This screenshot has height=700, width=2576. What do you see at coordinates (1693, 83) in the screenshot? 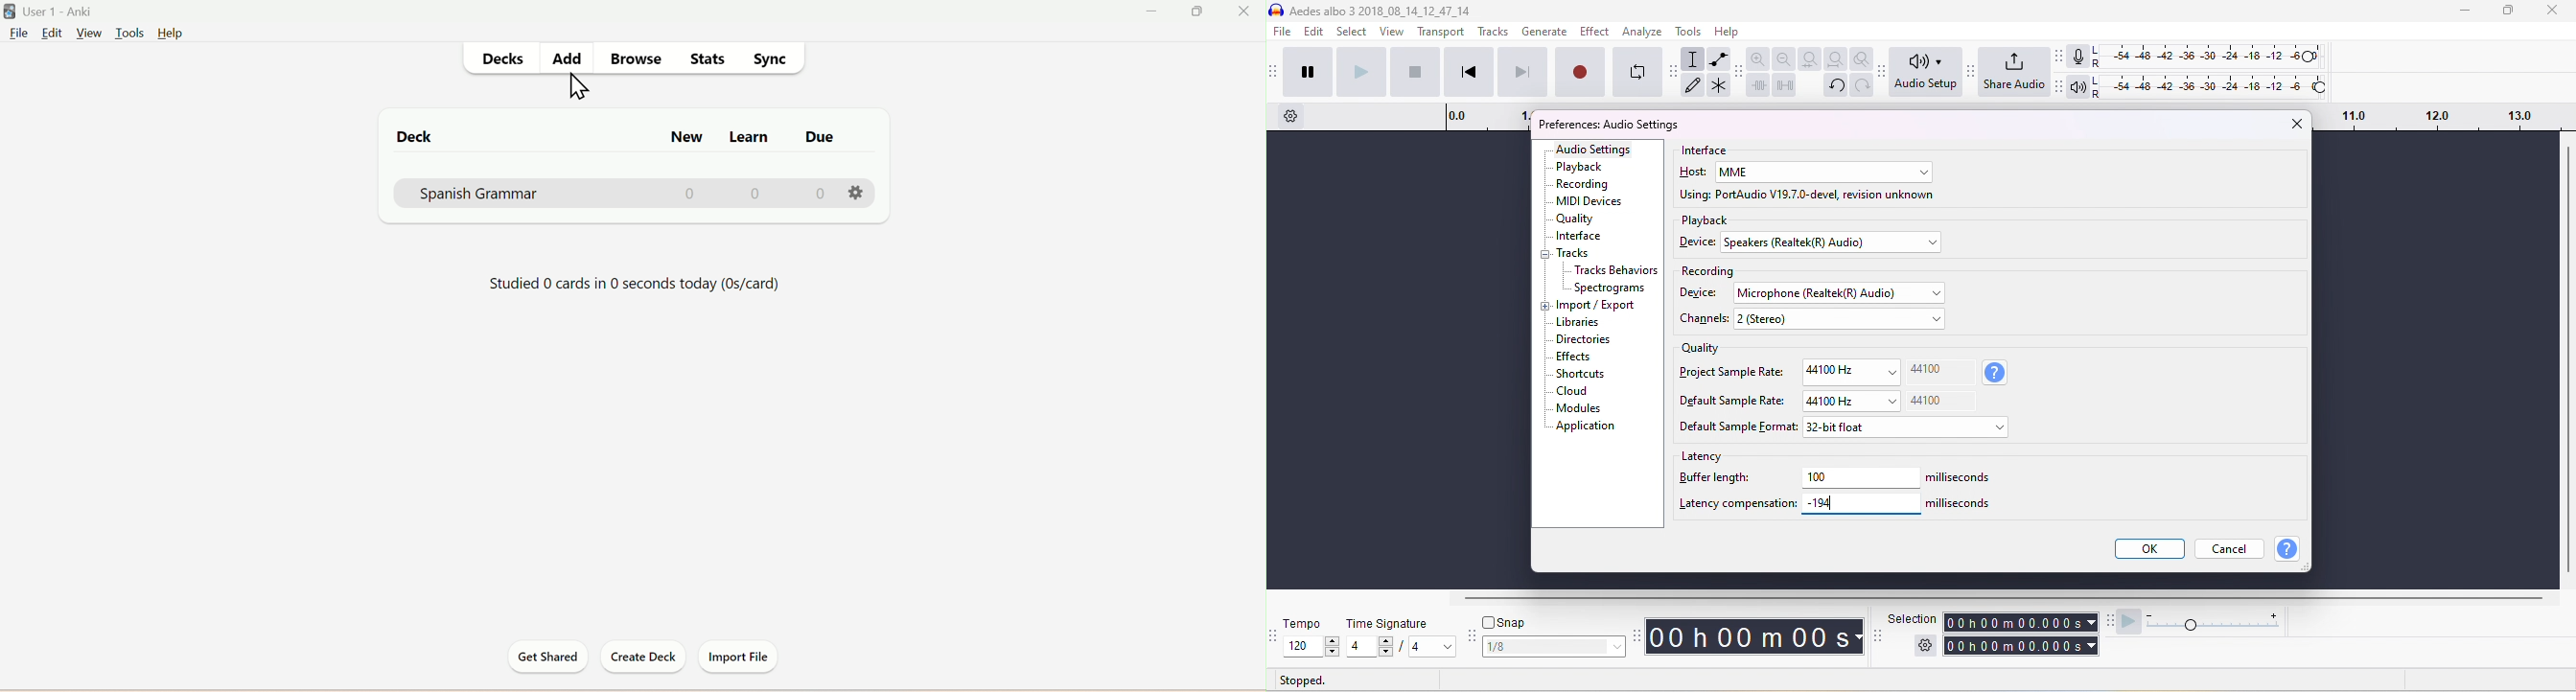
I see `draw tool ` at bounding box center [1693, 83].